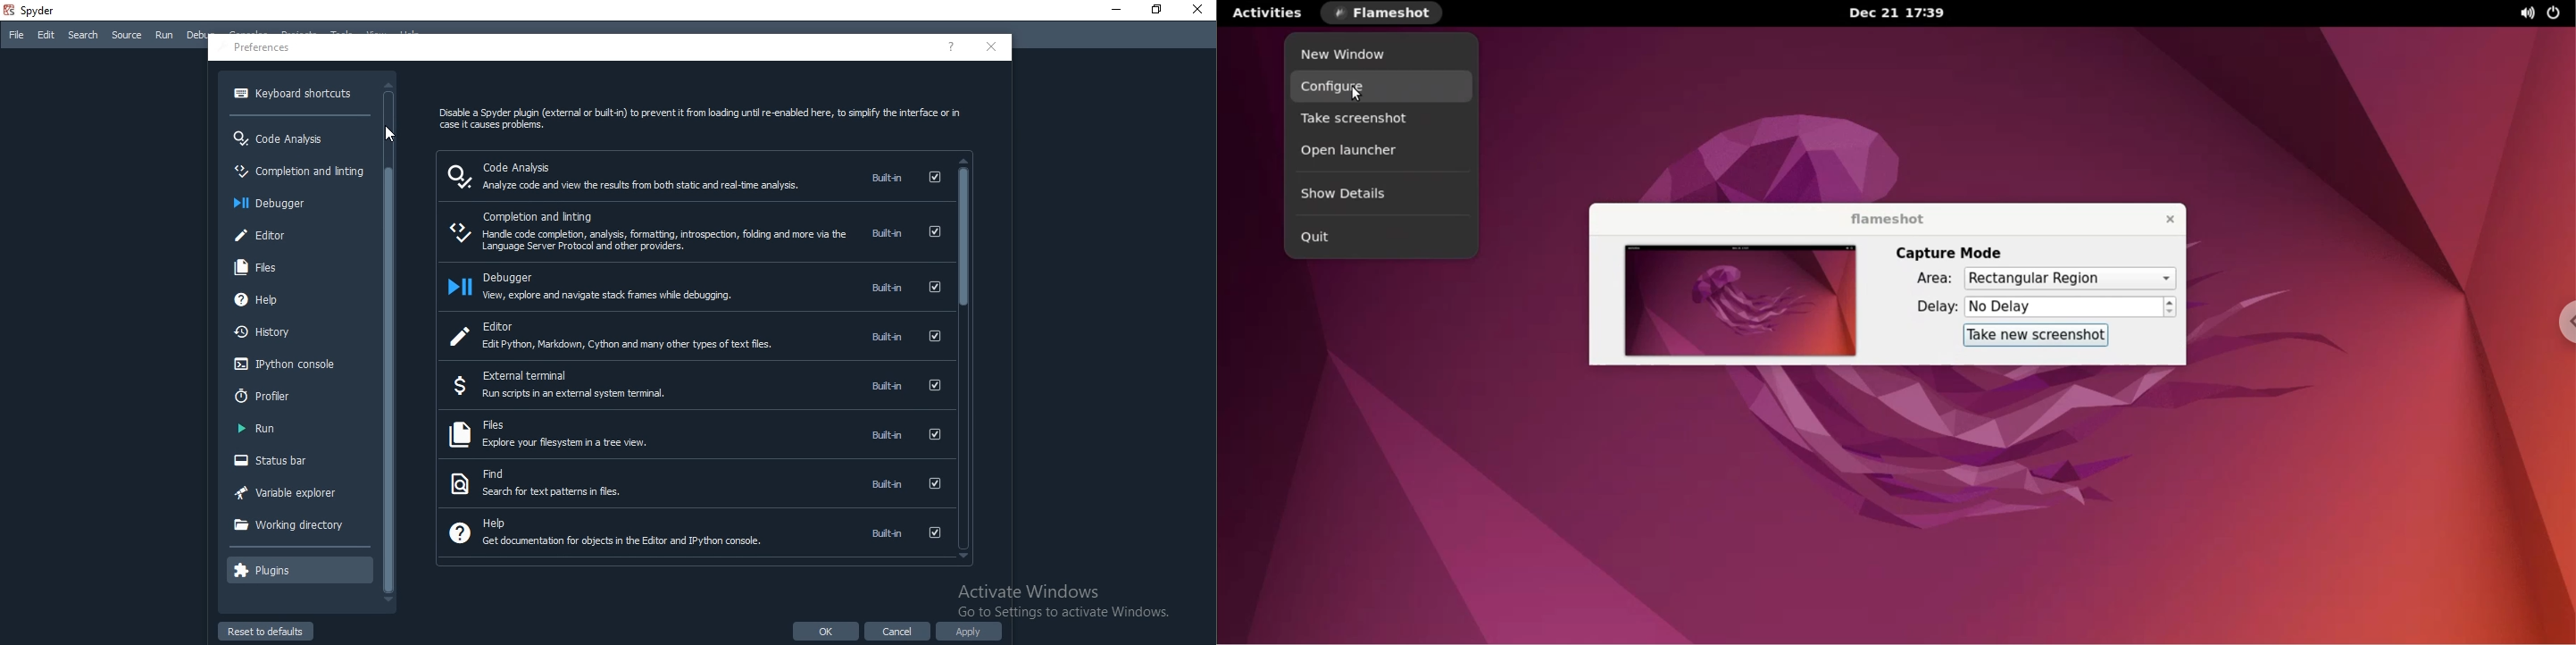  What do you see at coordinates (692, 234) in the screenshot?
I see `completion and linting` at bounding box center [692, 234].